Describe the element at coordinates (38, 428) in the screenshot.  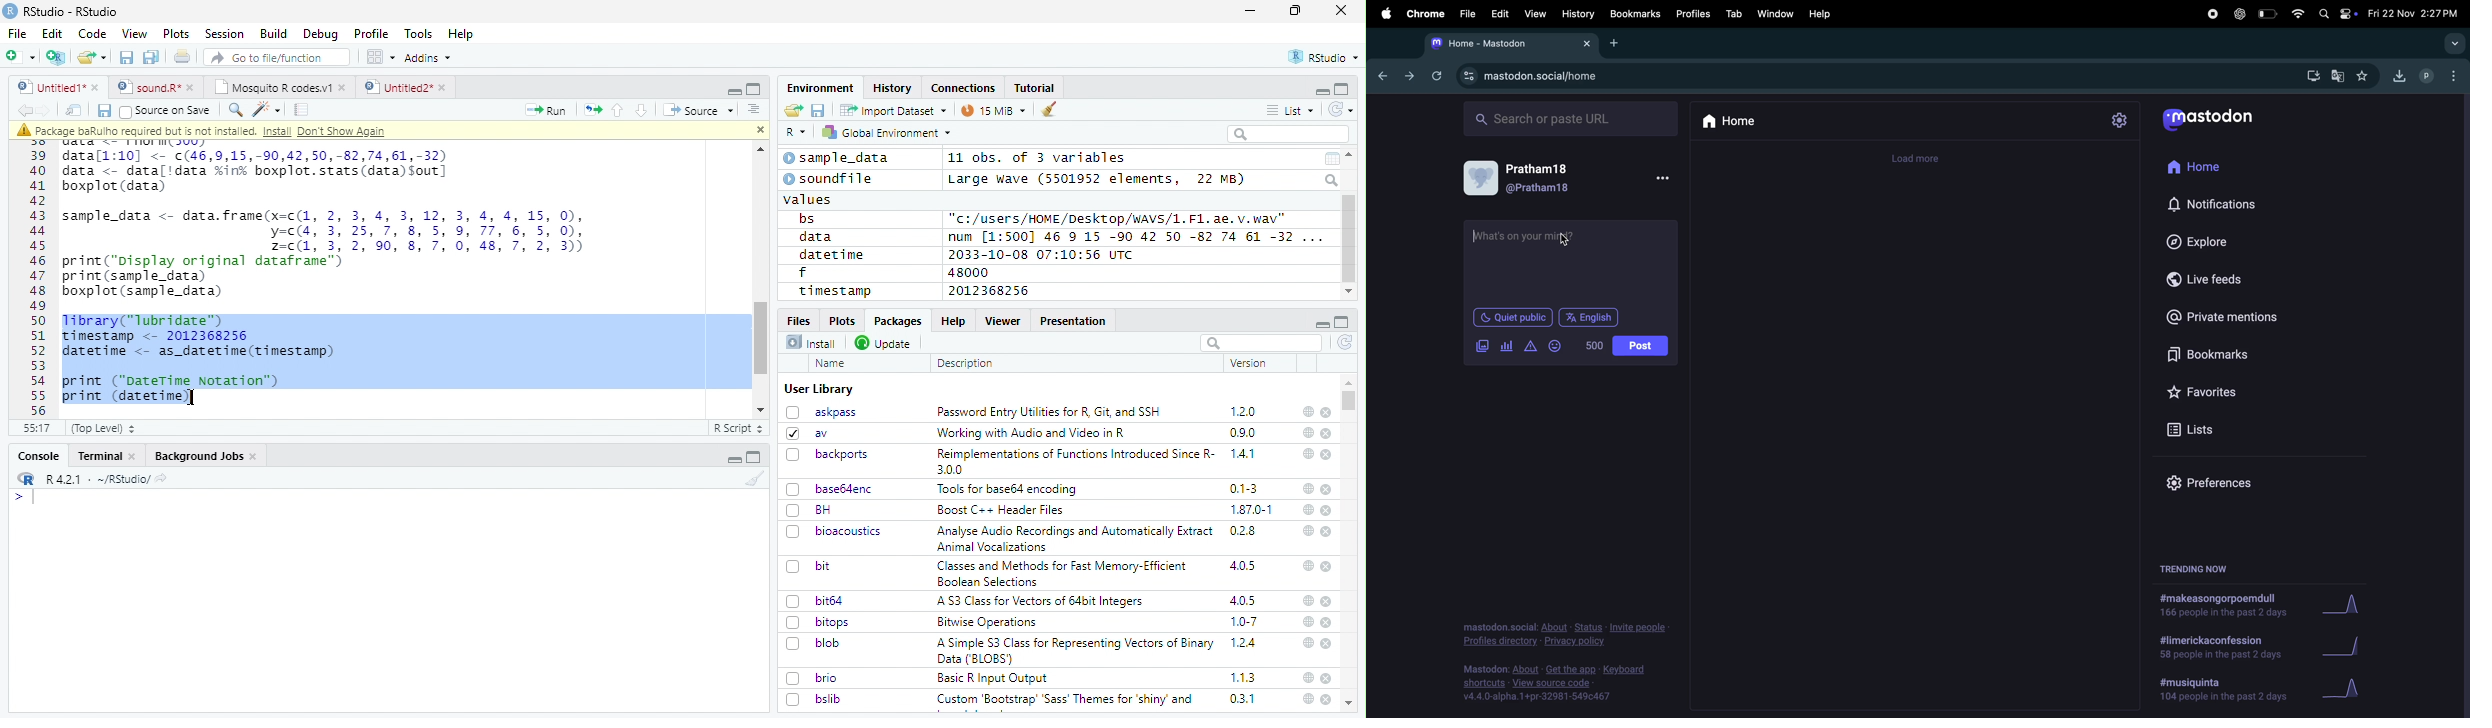
I see `55:17` at that location.